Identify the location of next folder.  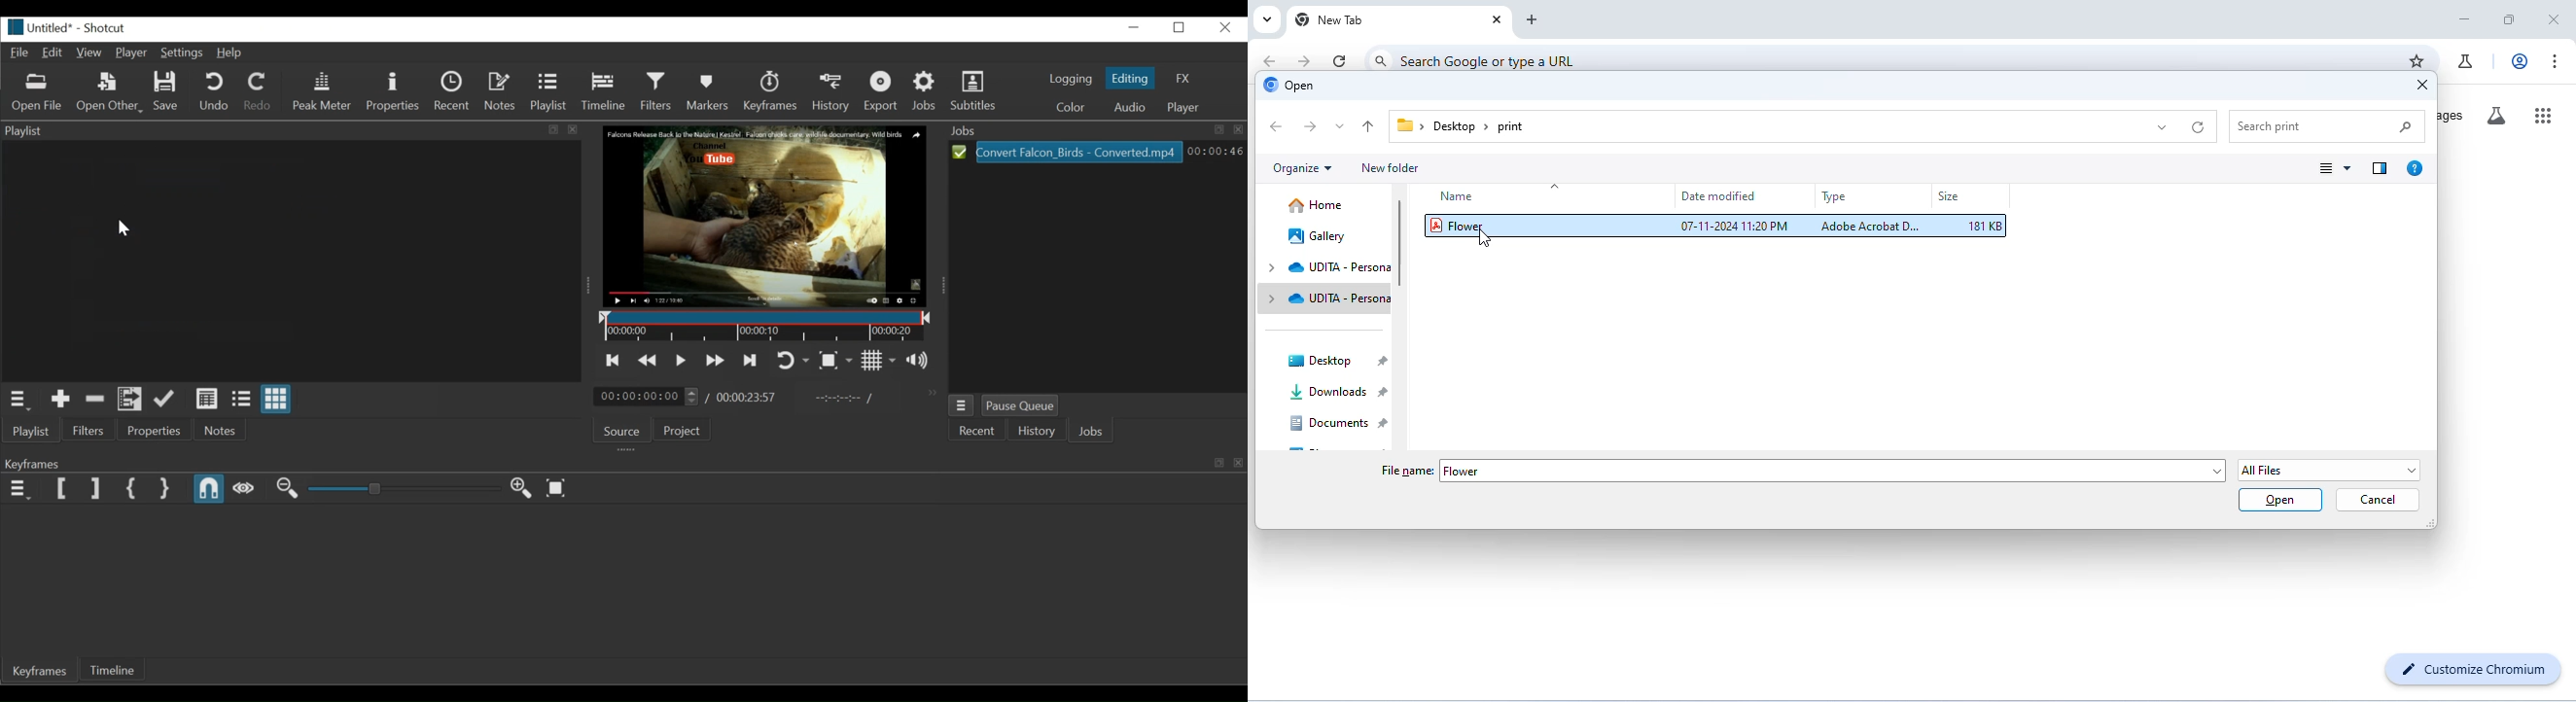
(1312, 126).